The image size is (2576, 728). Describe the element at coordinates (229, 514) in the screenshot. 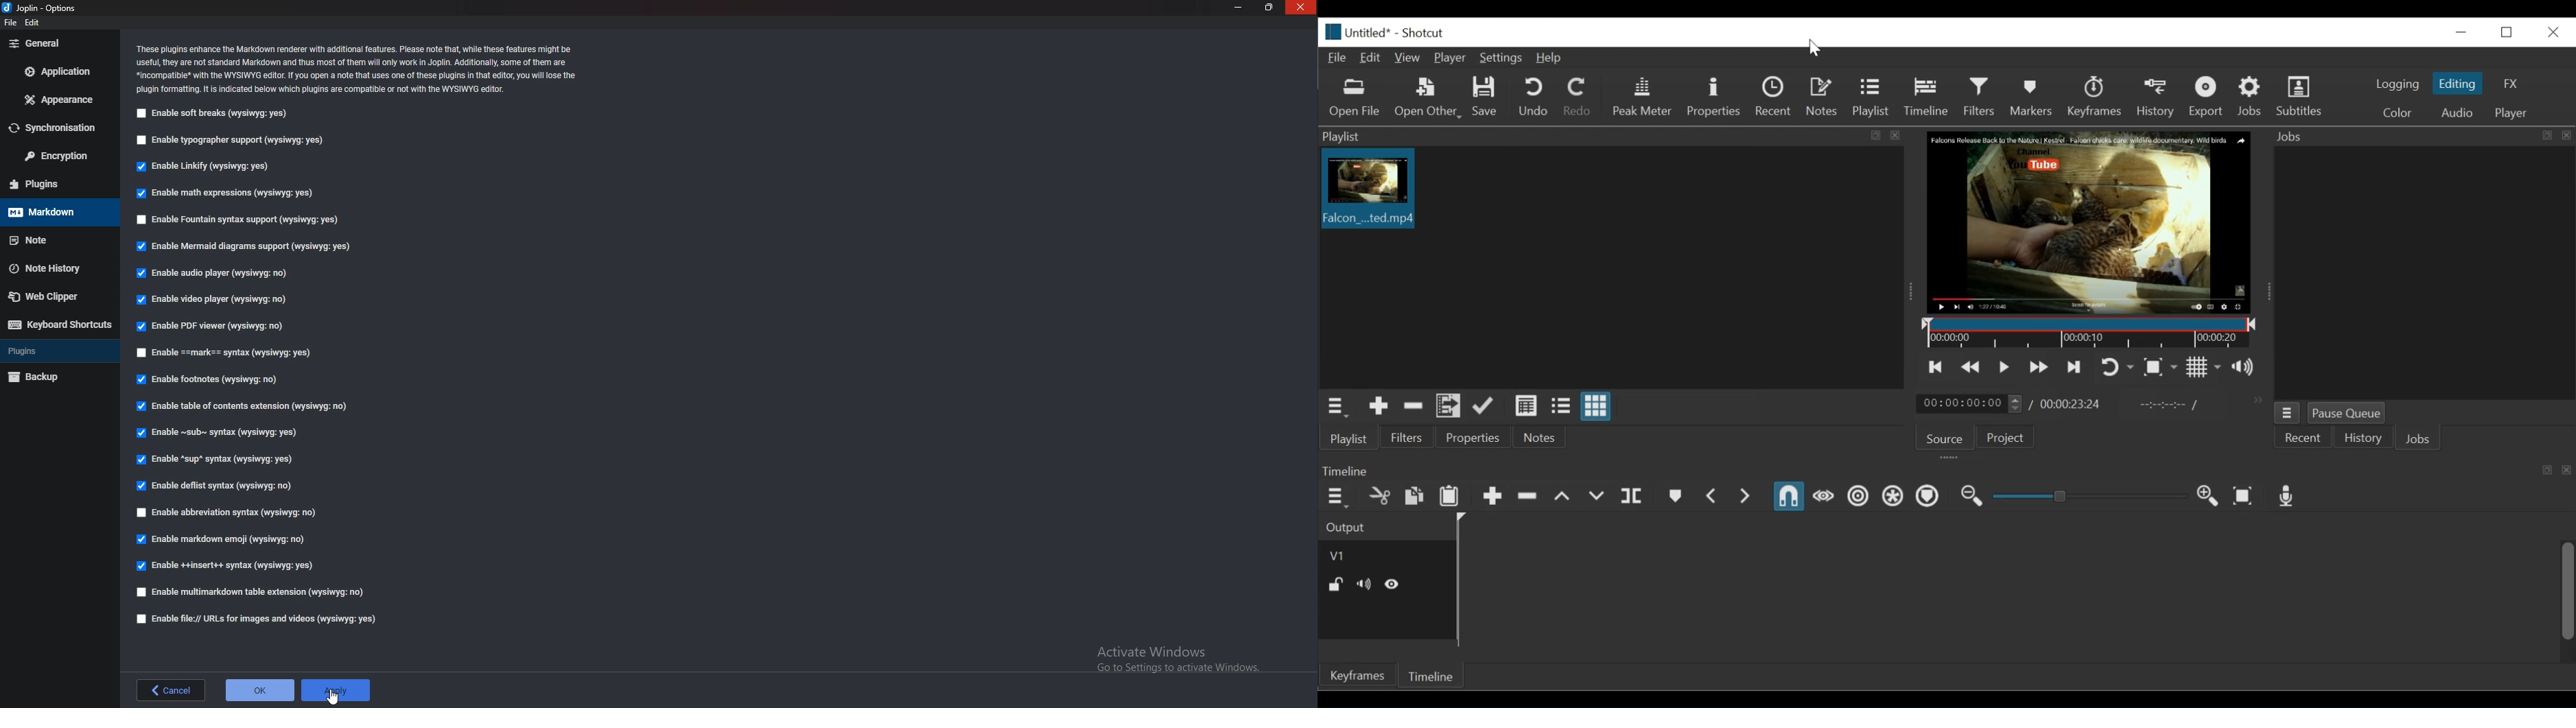

I see `enable abbreviation syntax` at that location.